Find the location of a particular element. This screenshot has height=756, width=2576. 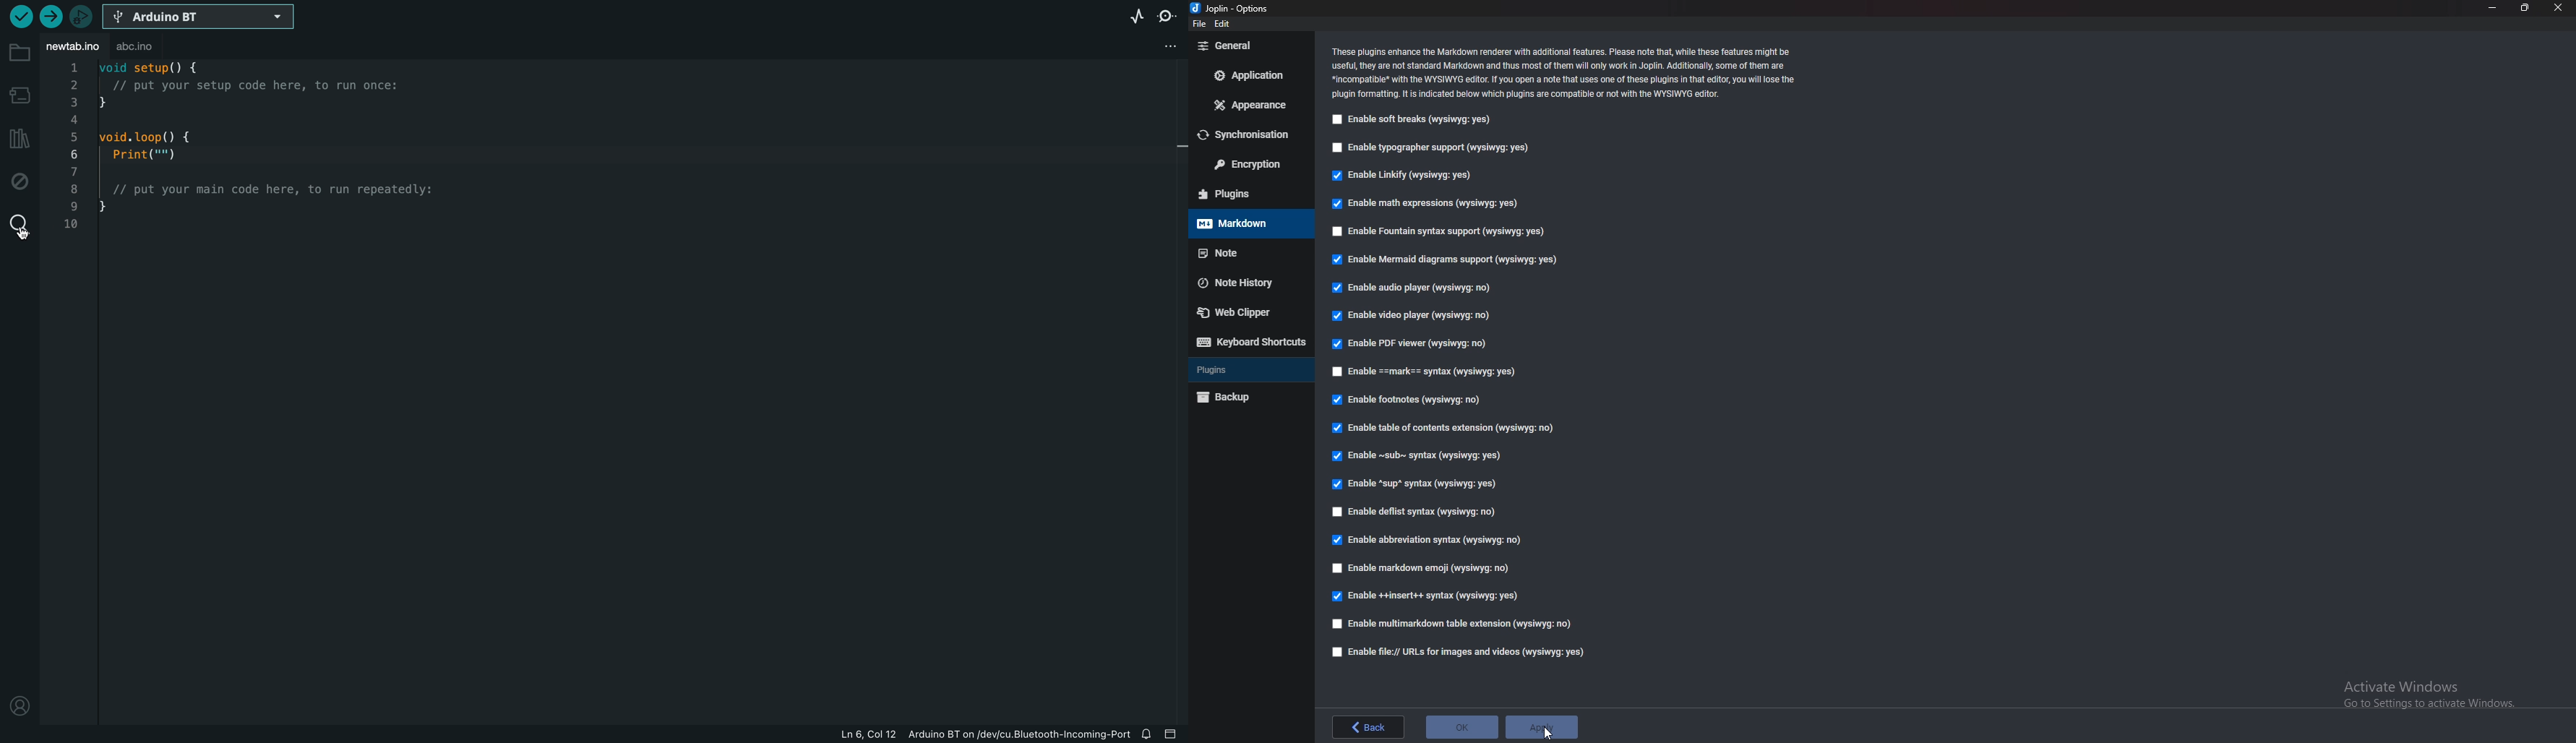

verify is located at coordinates (18, 17).